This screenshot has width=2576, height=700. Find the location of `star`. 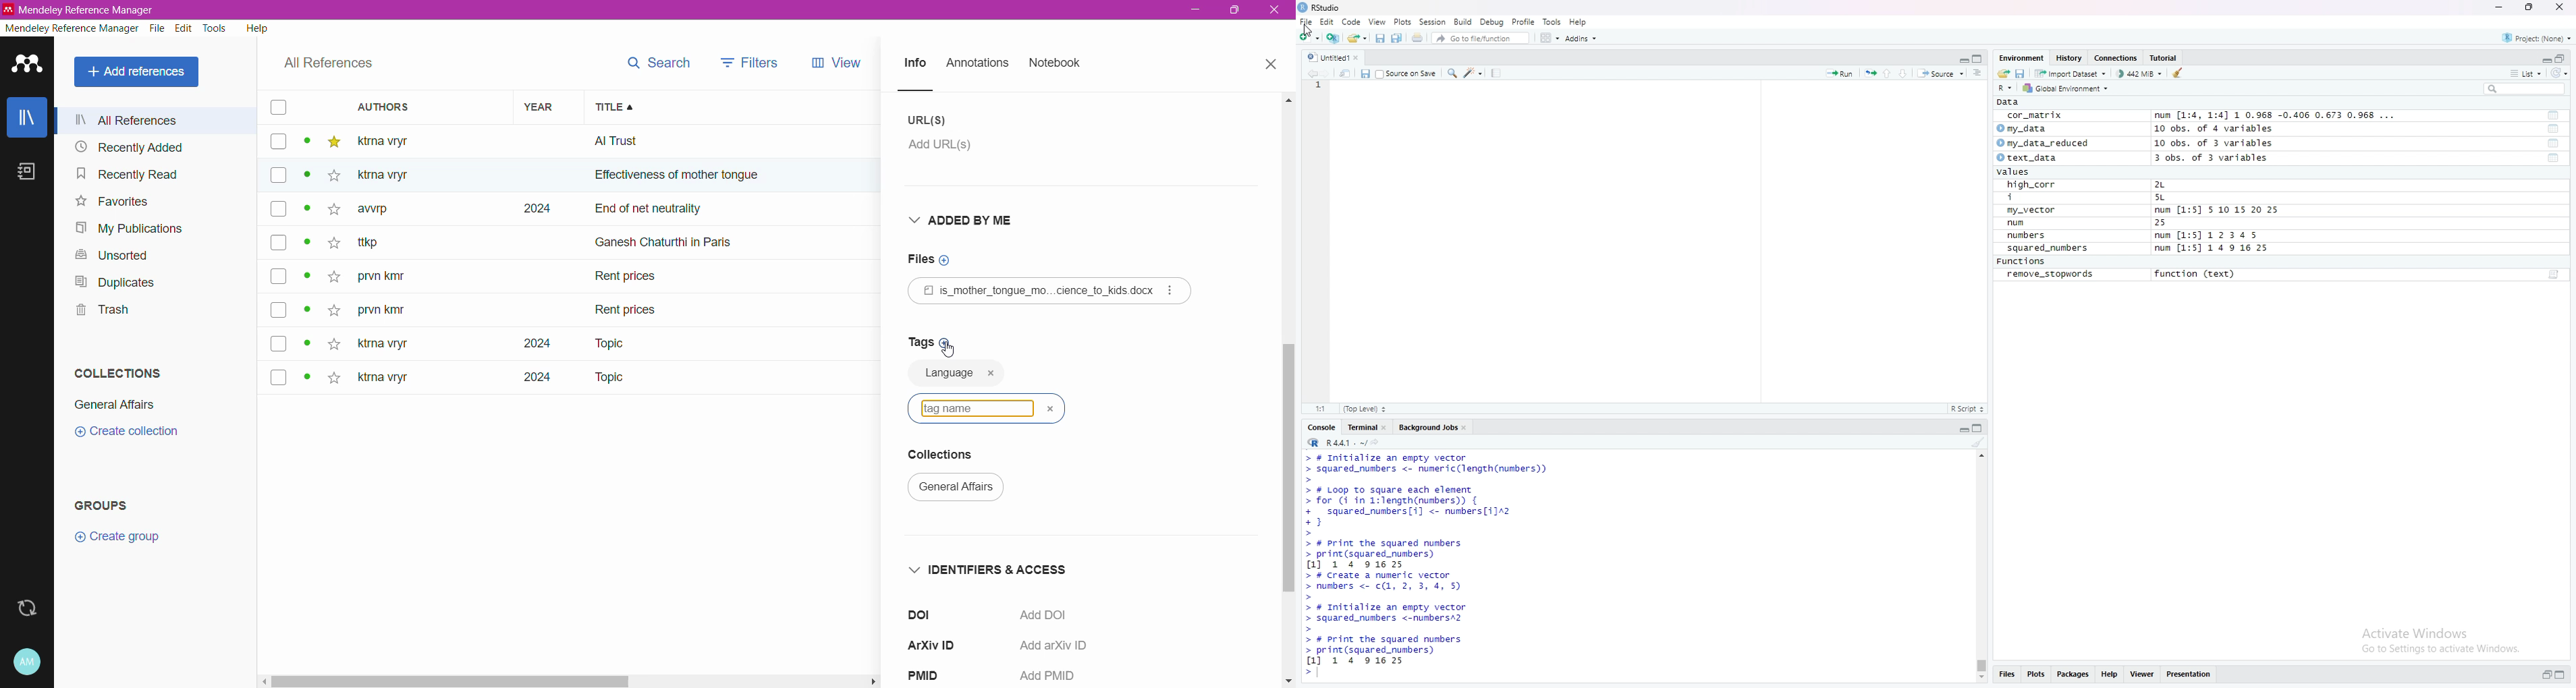

star is located at coordinates (333, 307).